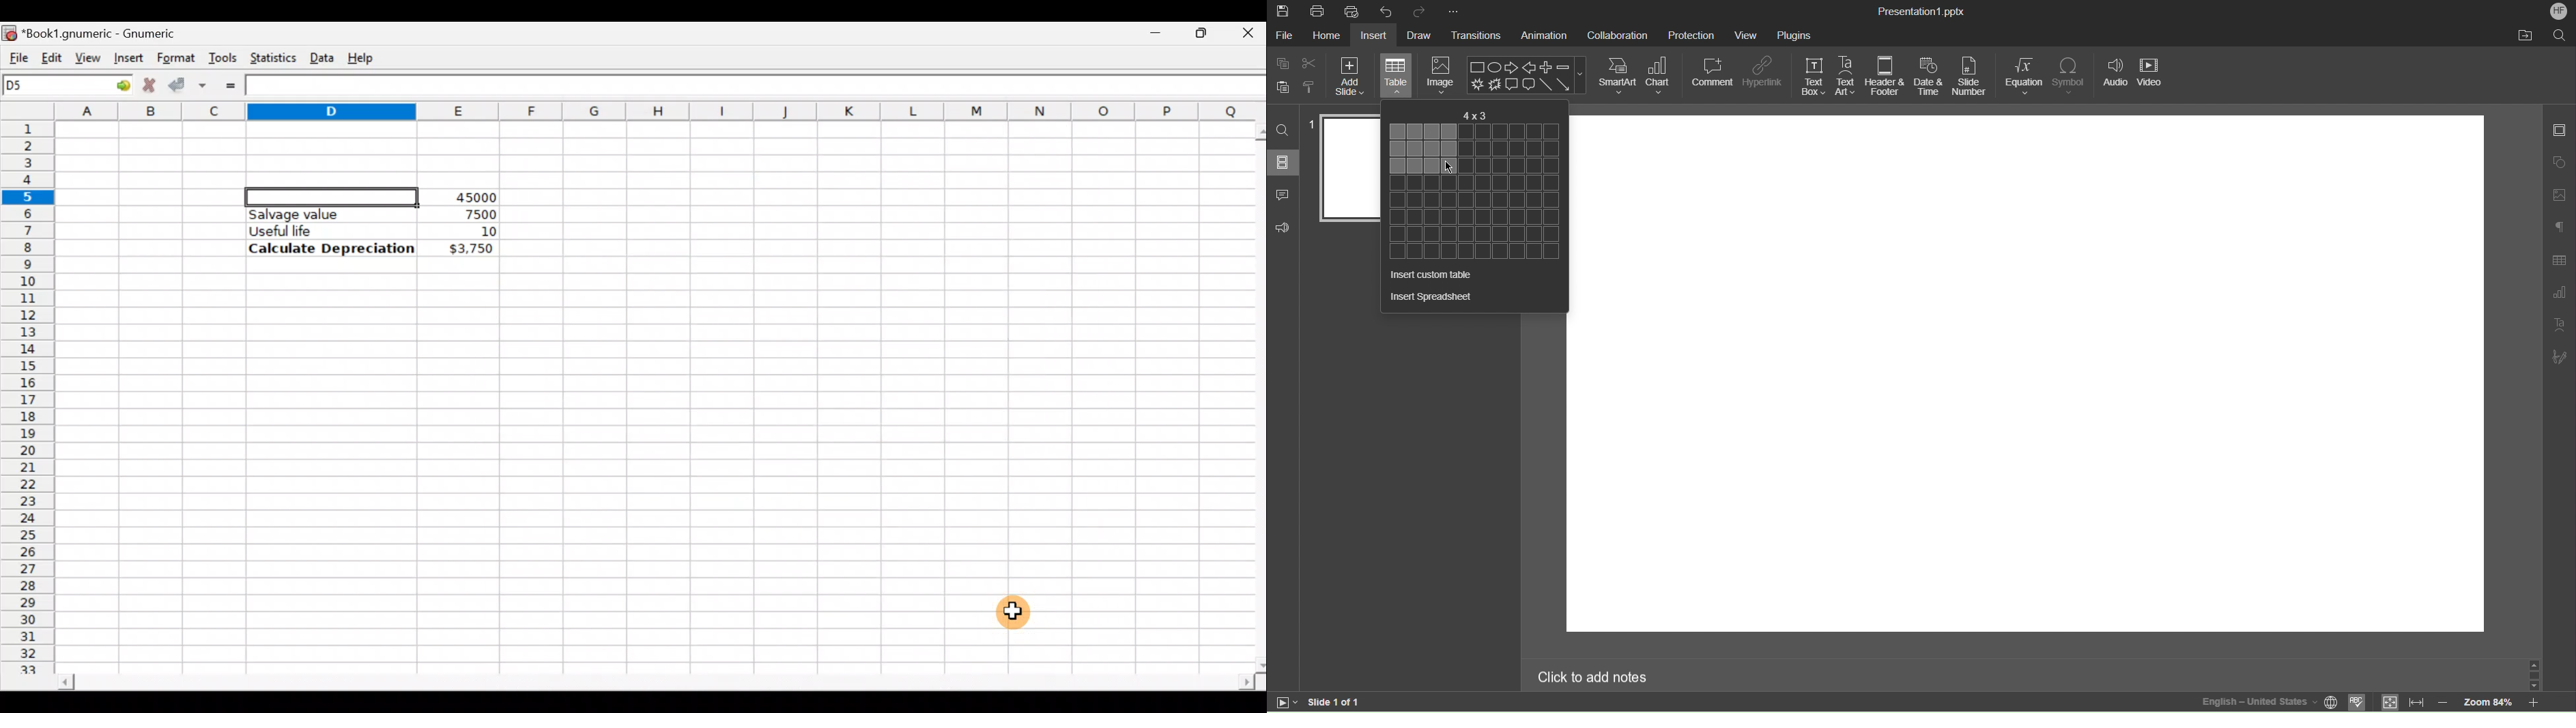 The height and width of the screenshot is (728, 2576). What do you see at coordinates (1476, 36) in the screenshot?
I see `Transitions` at bounding box center [1476, 36].